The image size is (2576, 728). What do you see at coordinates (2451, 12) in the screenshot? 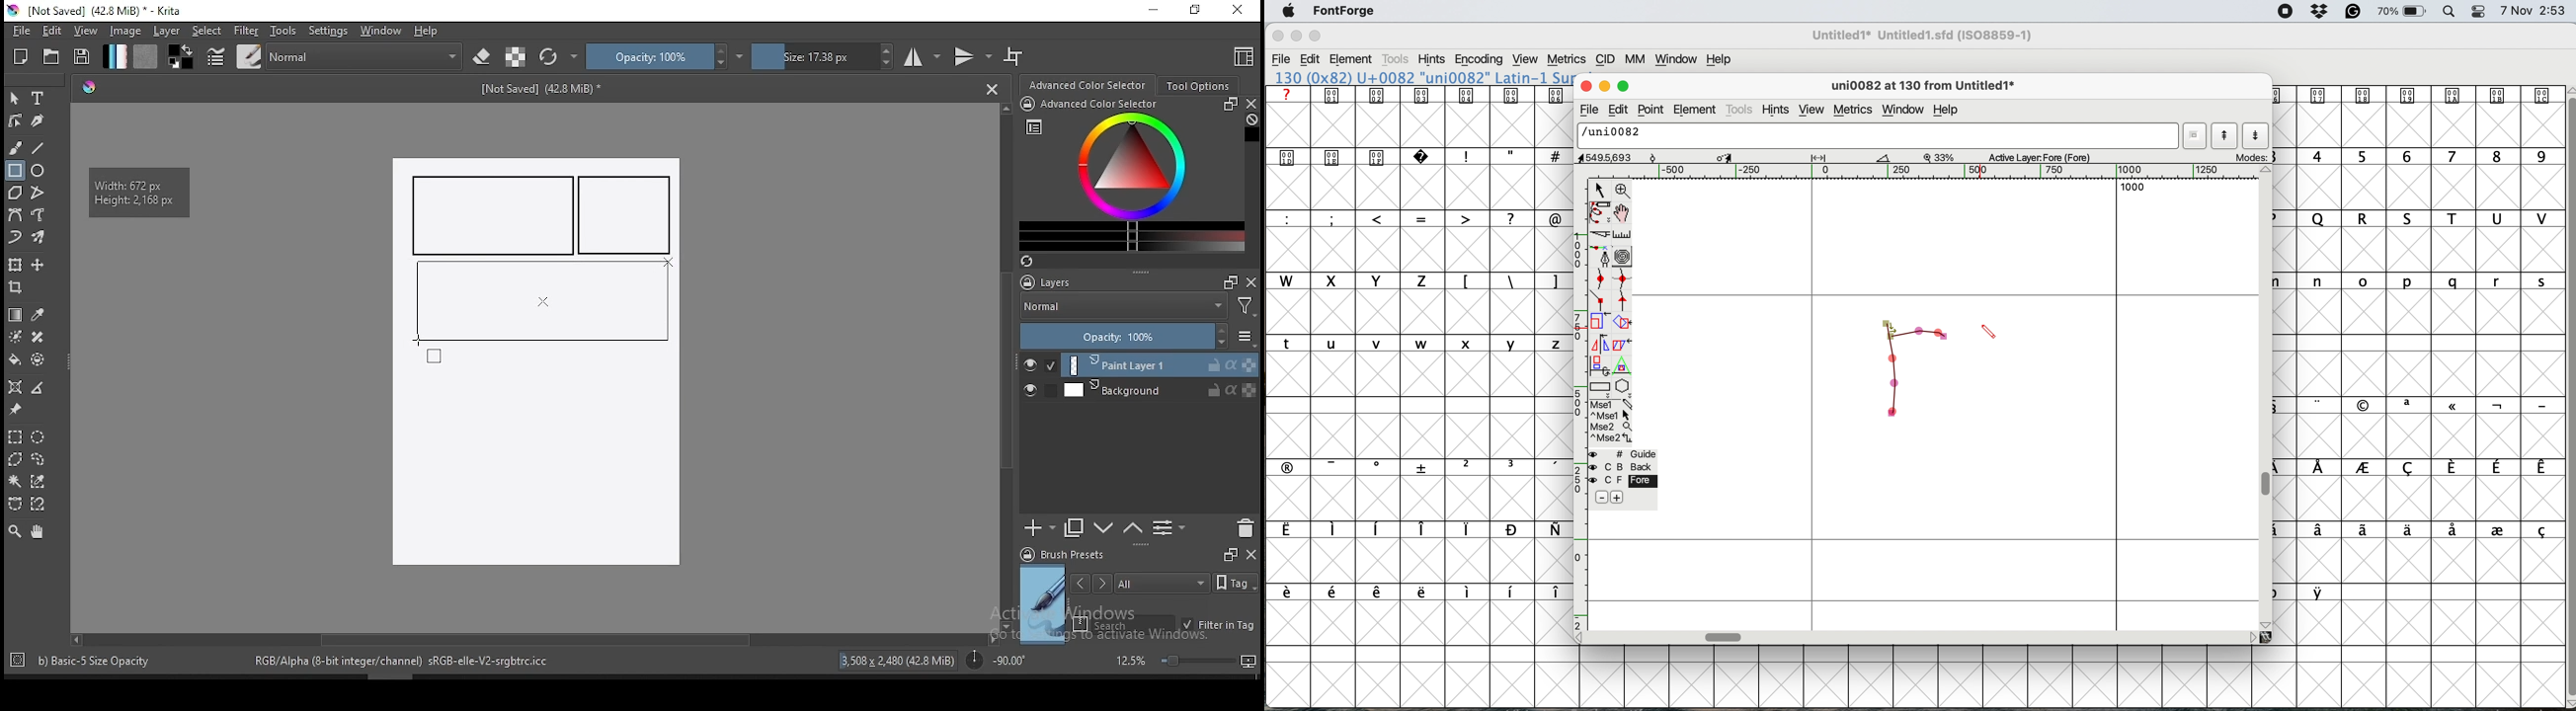
I see `spotlight search` at bounding box center [2451, 12].